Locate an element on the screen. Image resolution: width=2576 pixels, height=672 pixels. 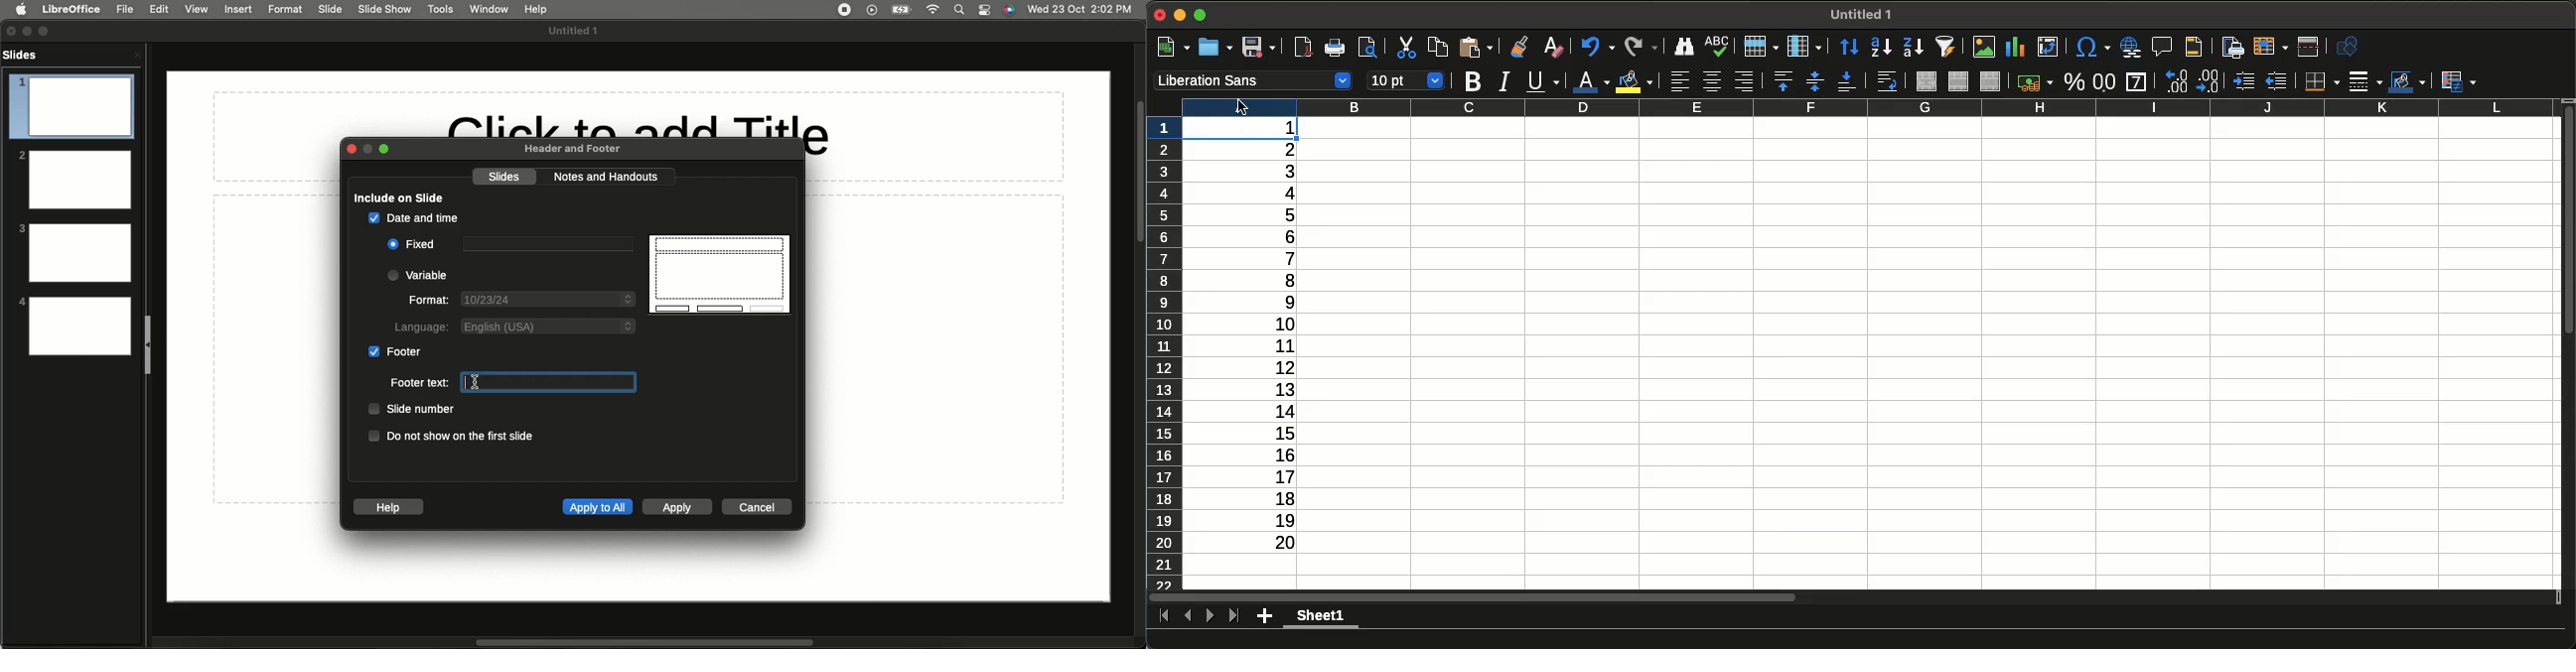
Headers and footers is located at coordinates (2192, 47).